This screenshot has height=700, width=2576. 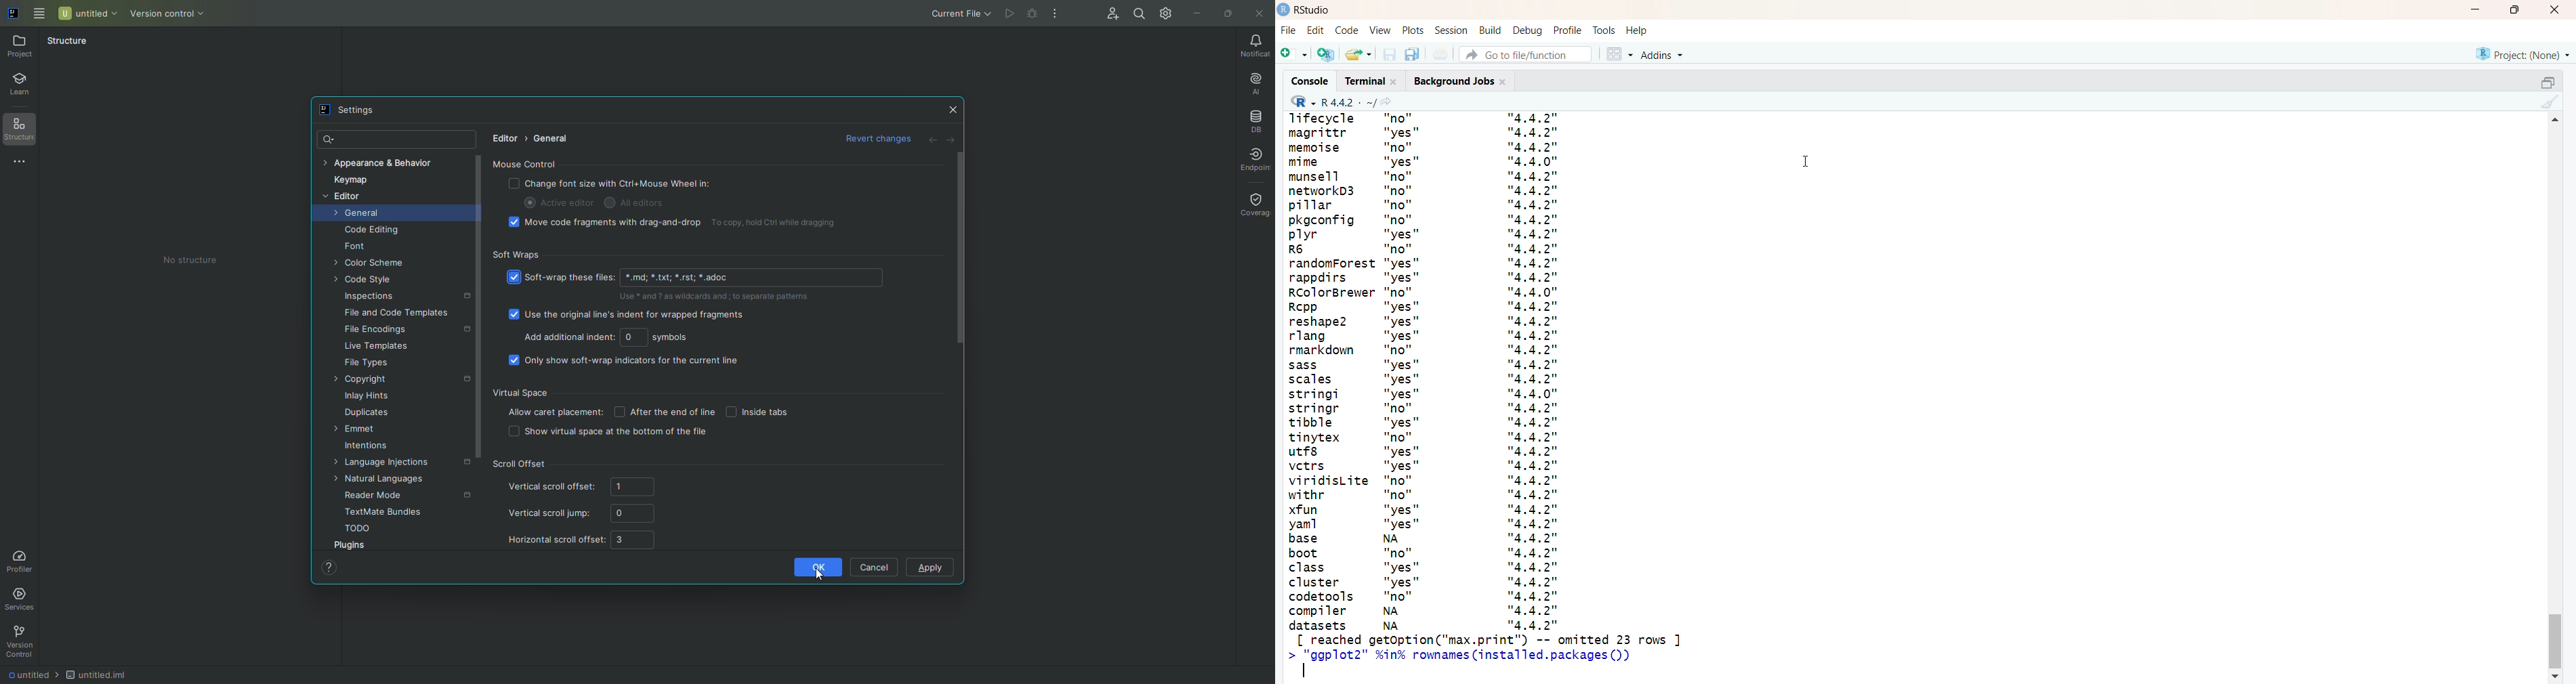 What do you see at coordinates (1286, 32) in the screenshot?
I see `File` at bounding box center [1286, 32].